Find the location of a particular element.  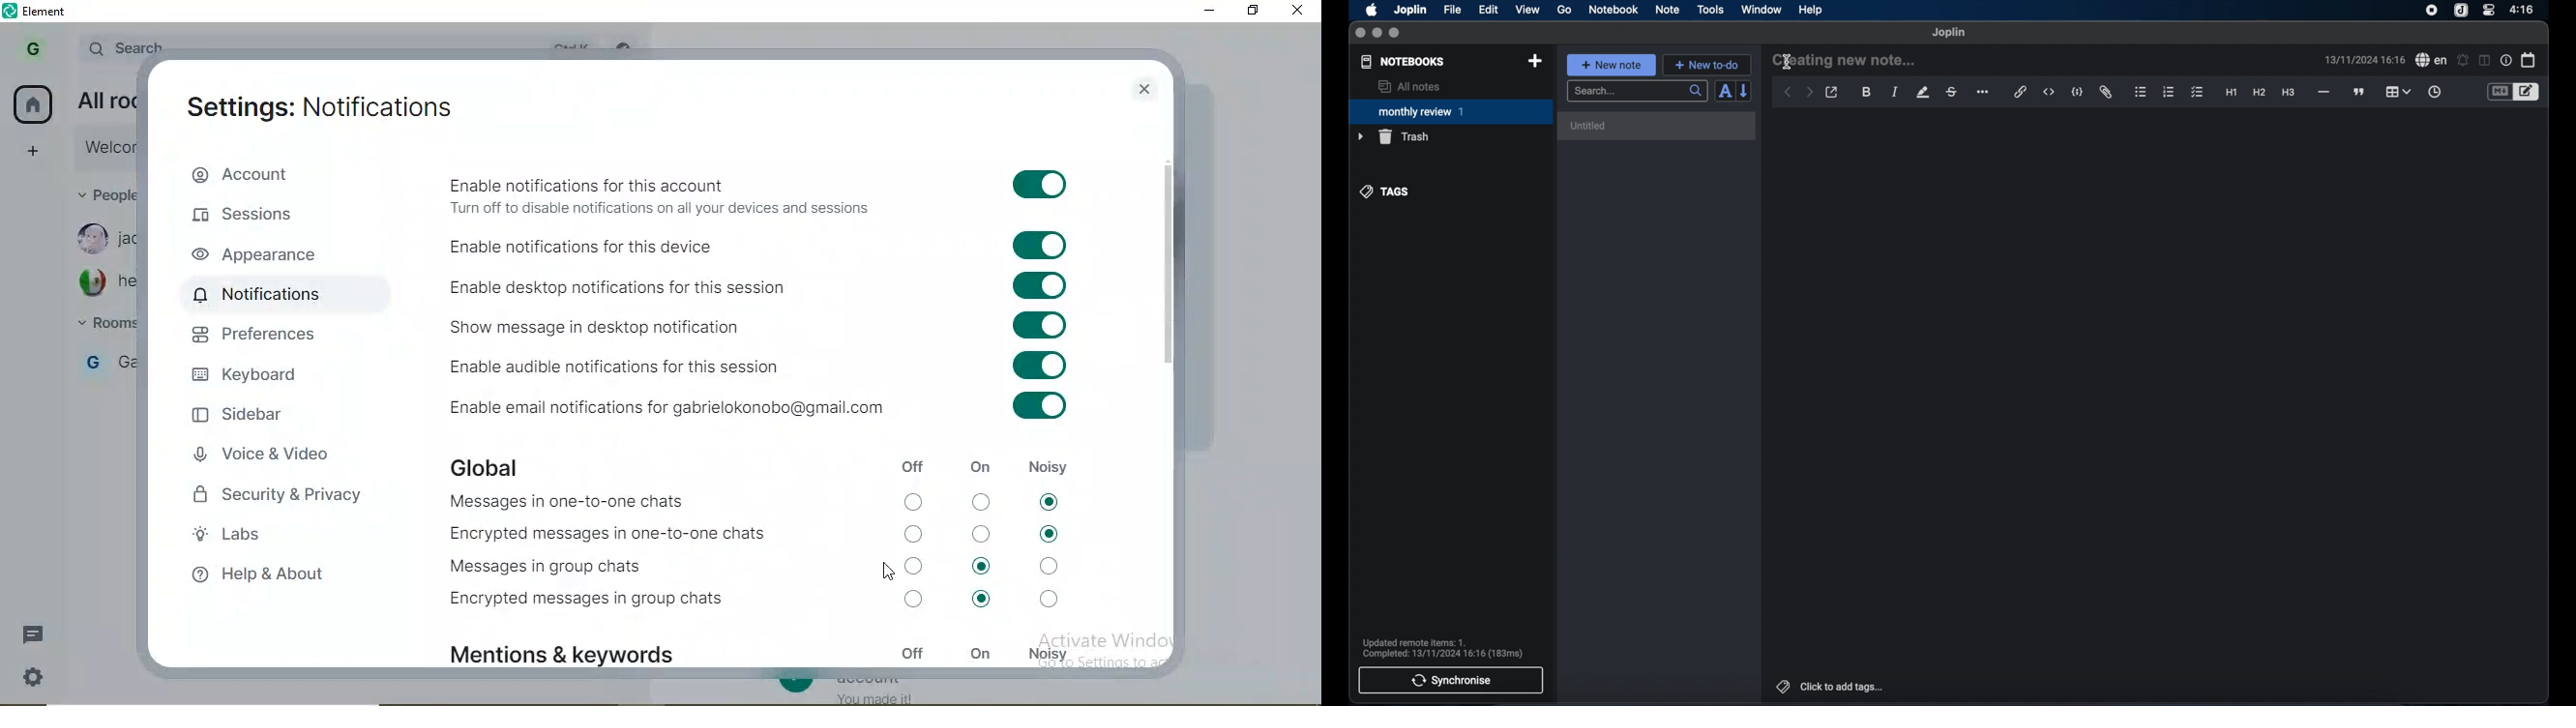

enable notifications is located at coordinates (700, 194).